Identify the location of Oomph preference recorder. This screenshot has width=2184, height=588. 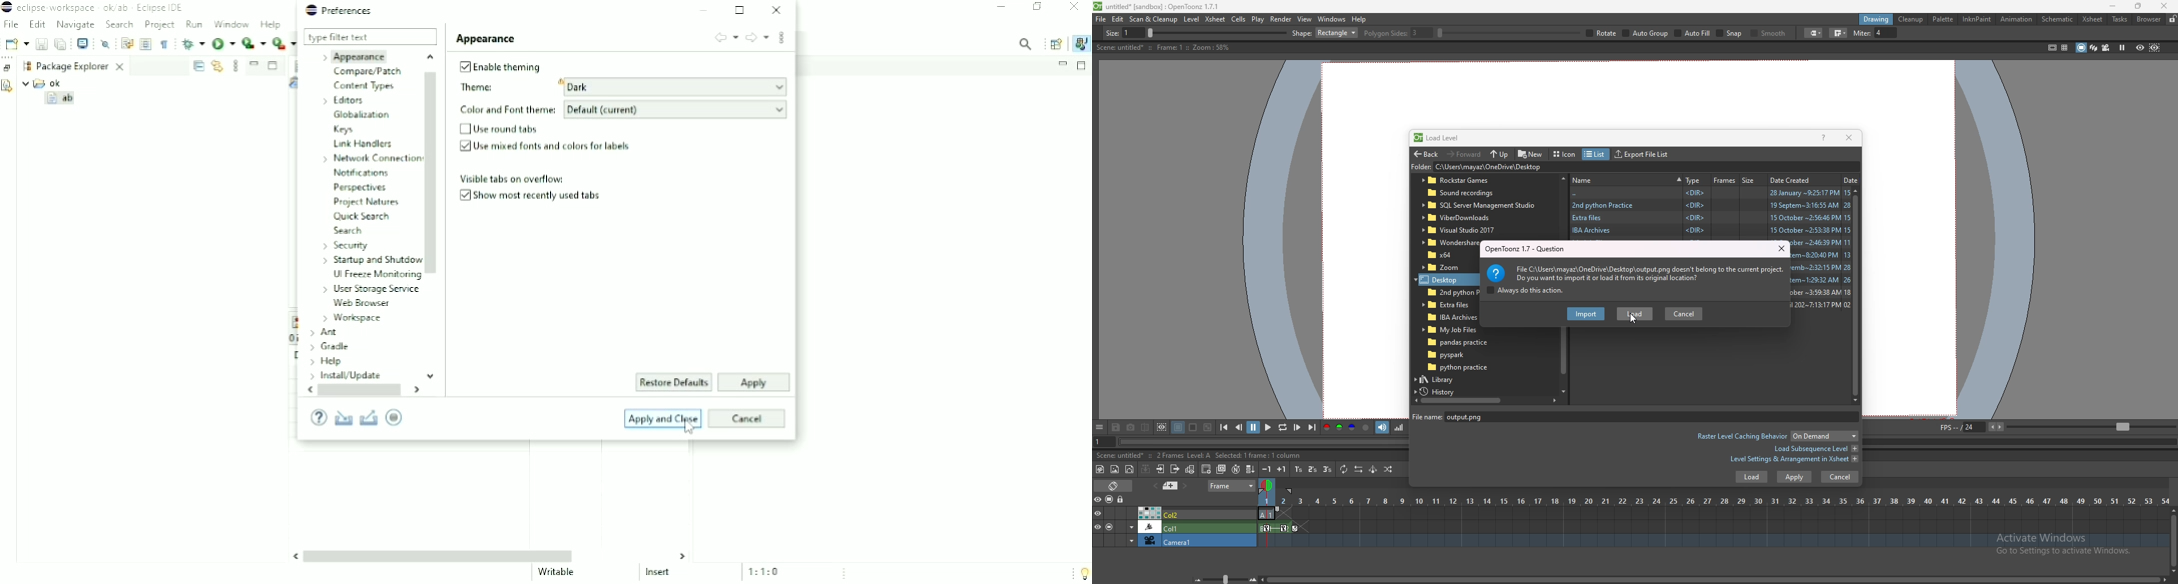
(399, 418).